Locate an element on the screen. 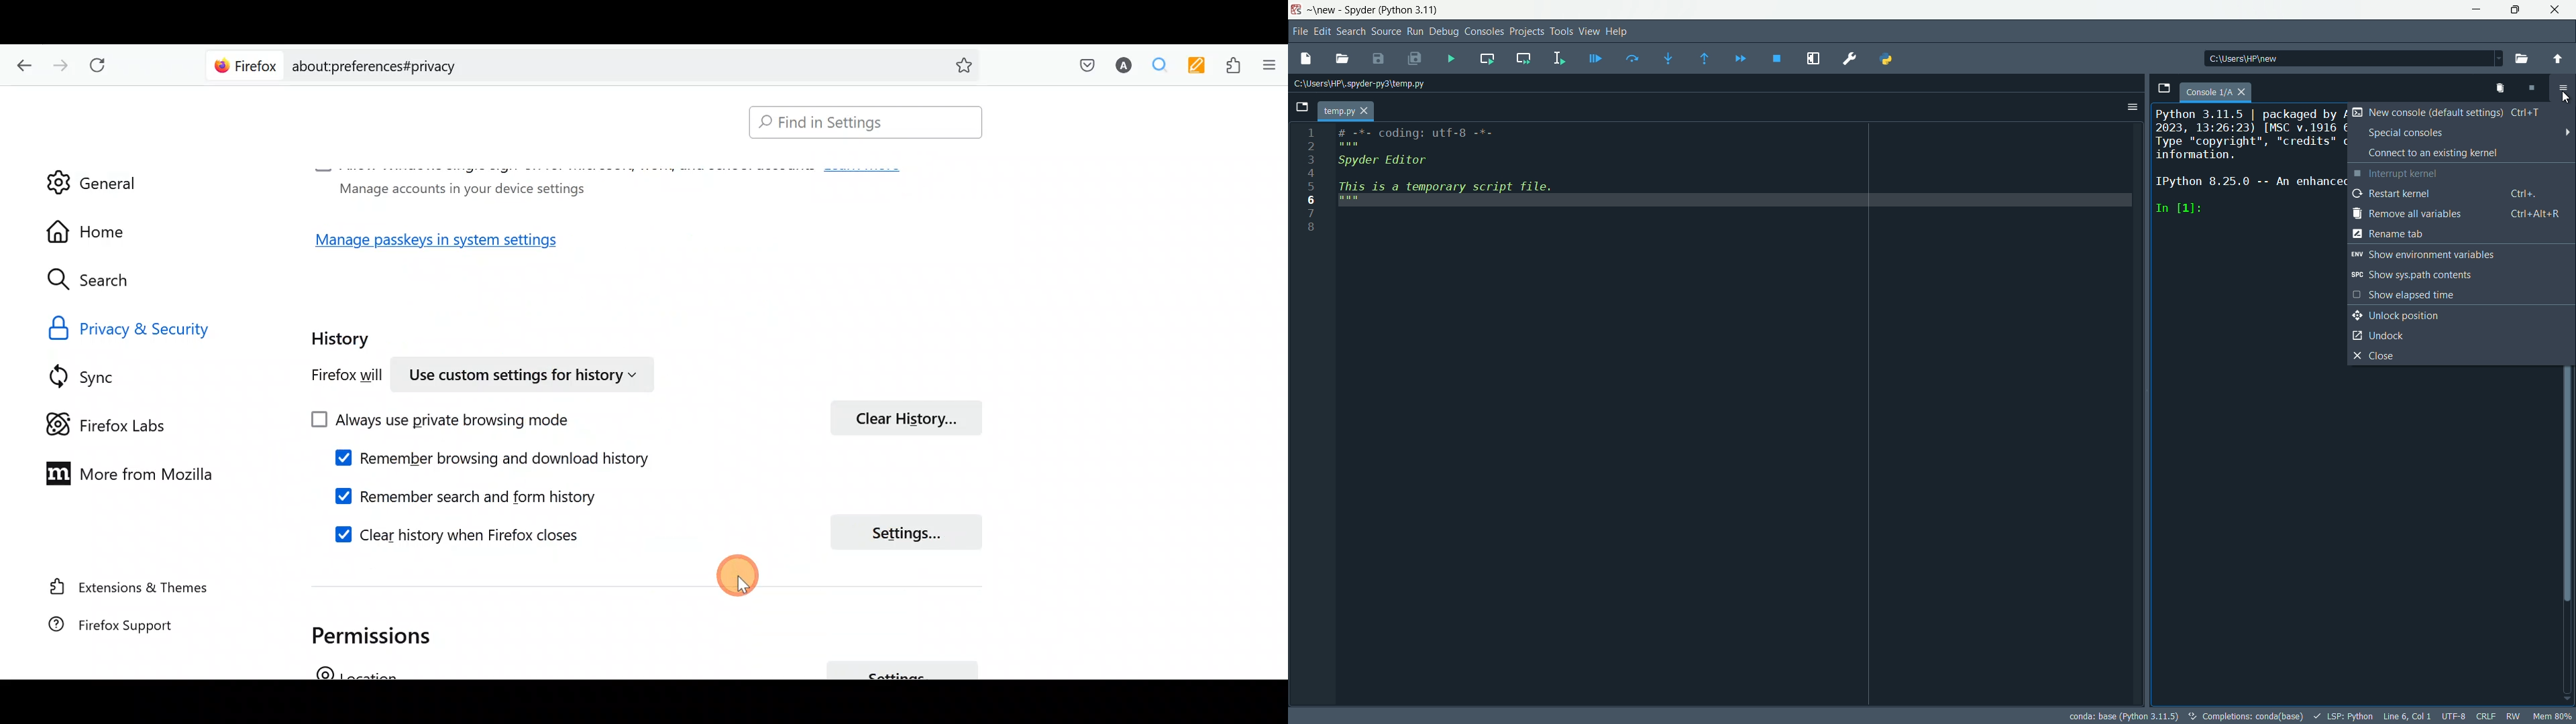  source menu is located at coordinates (1386, 31).